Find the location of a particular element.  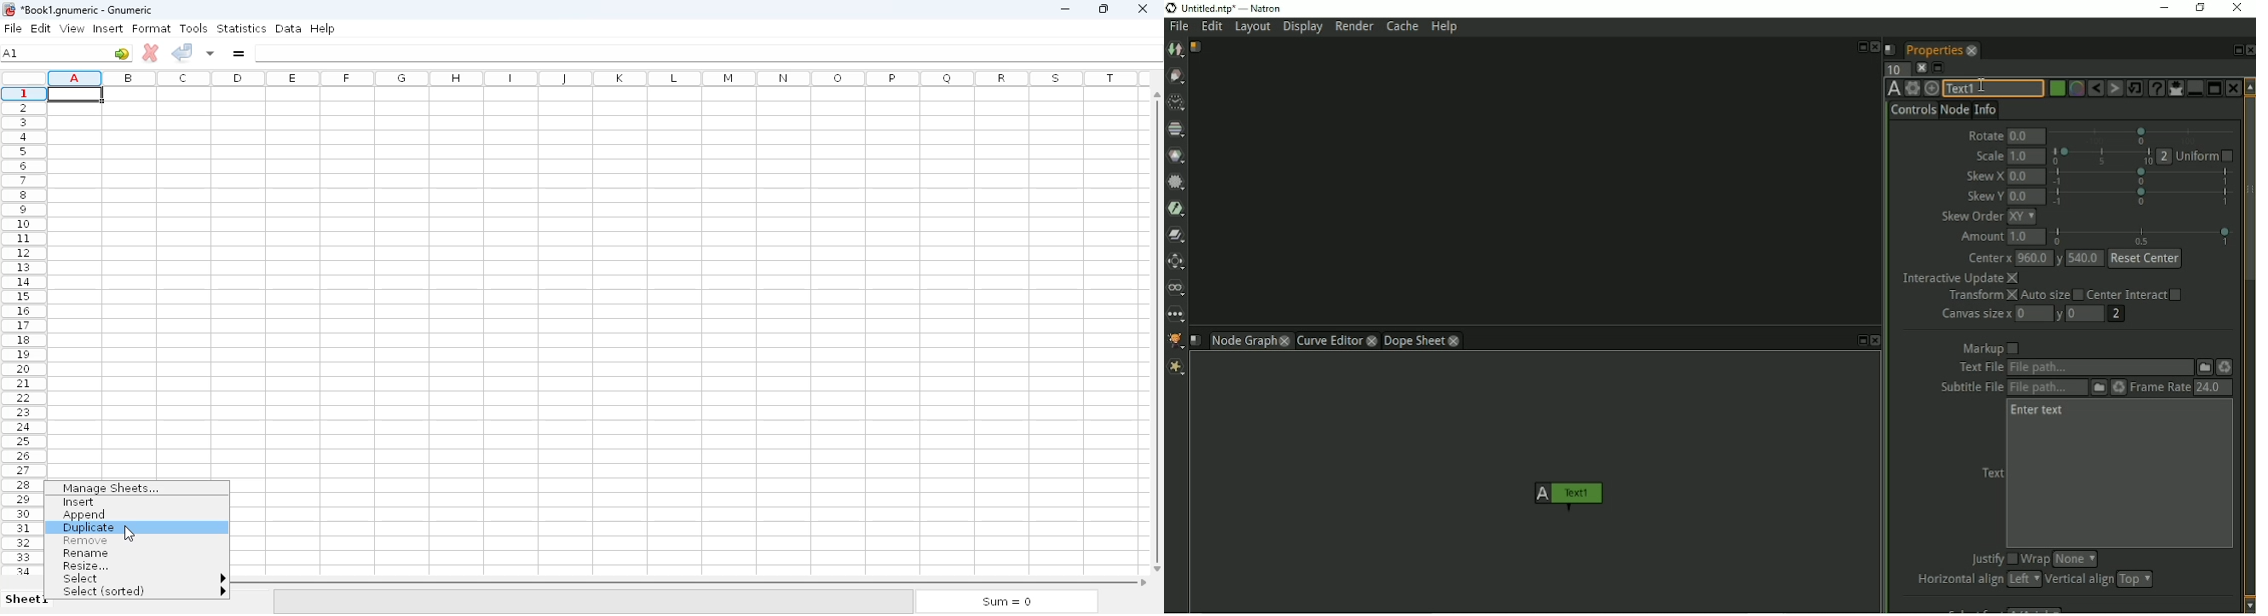

Keyer is located at coordinates (1178, 209).